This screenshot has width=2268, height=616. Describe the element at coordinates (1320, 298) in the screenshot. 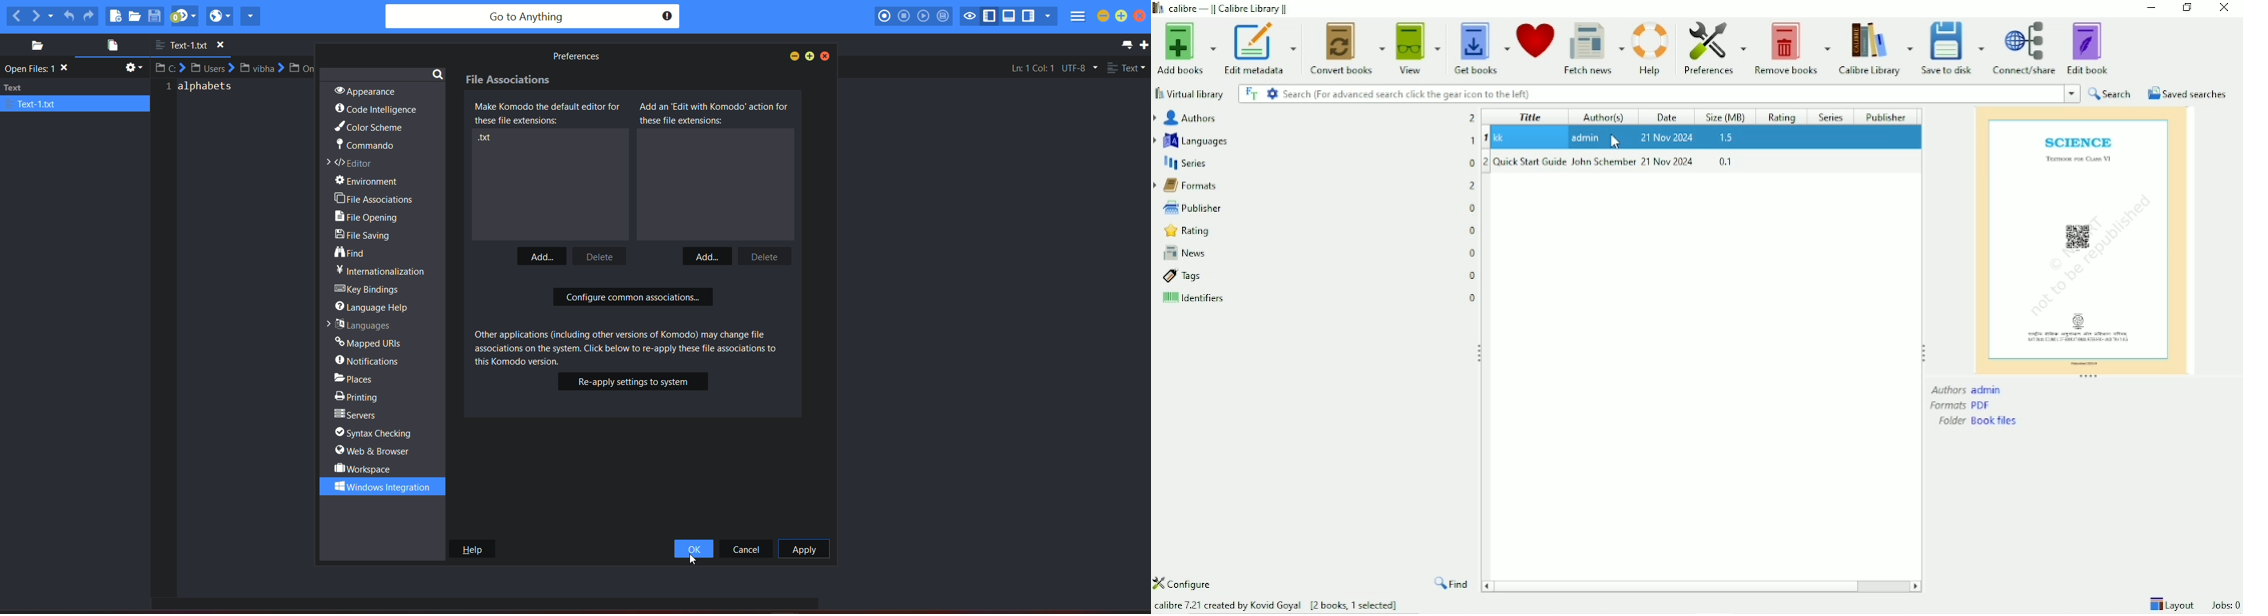

I see `Identifiers` at that location.